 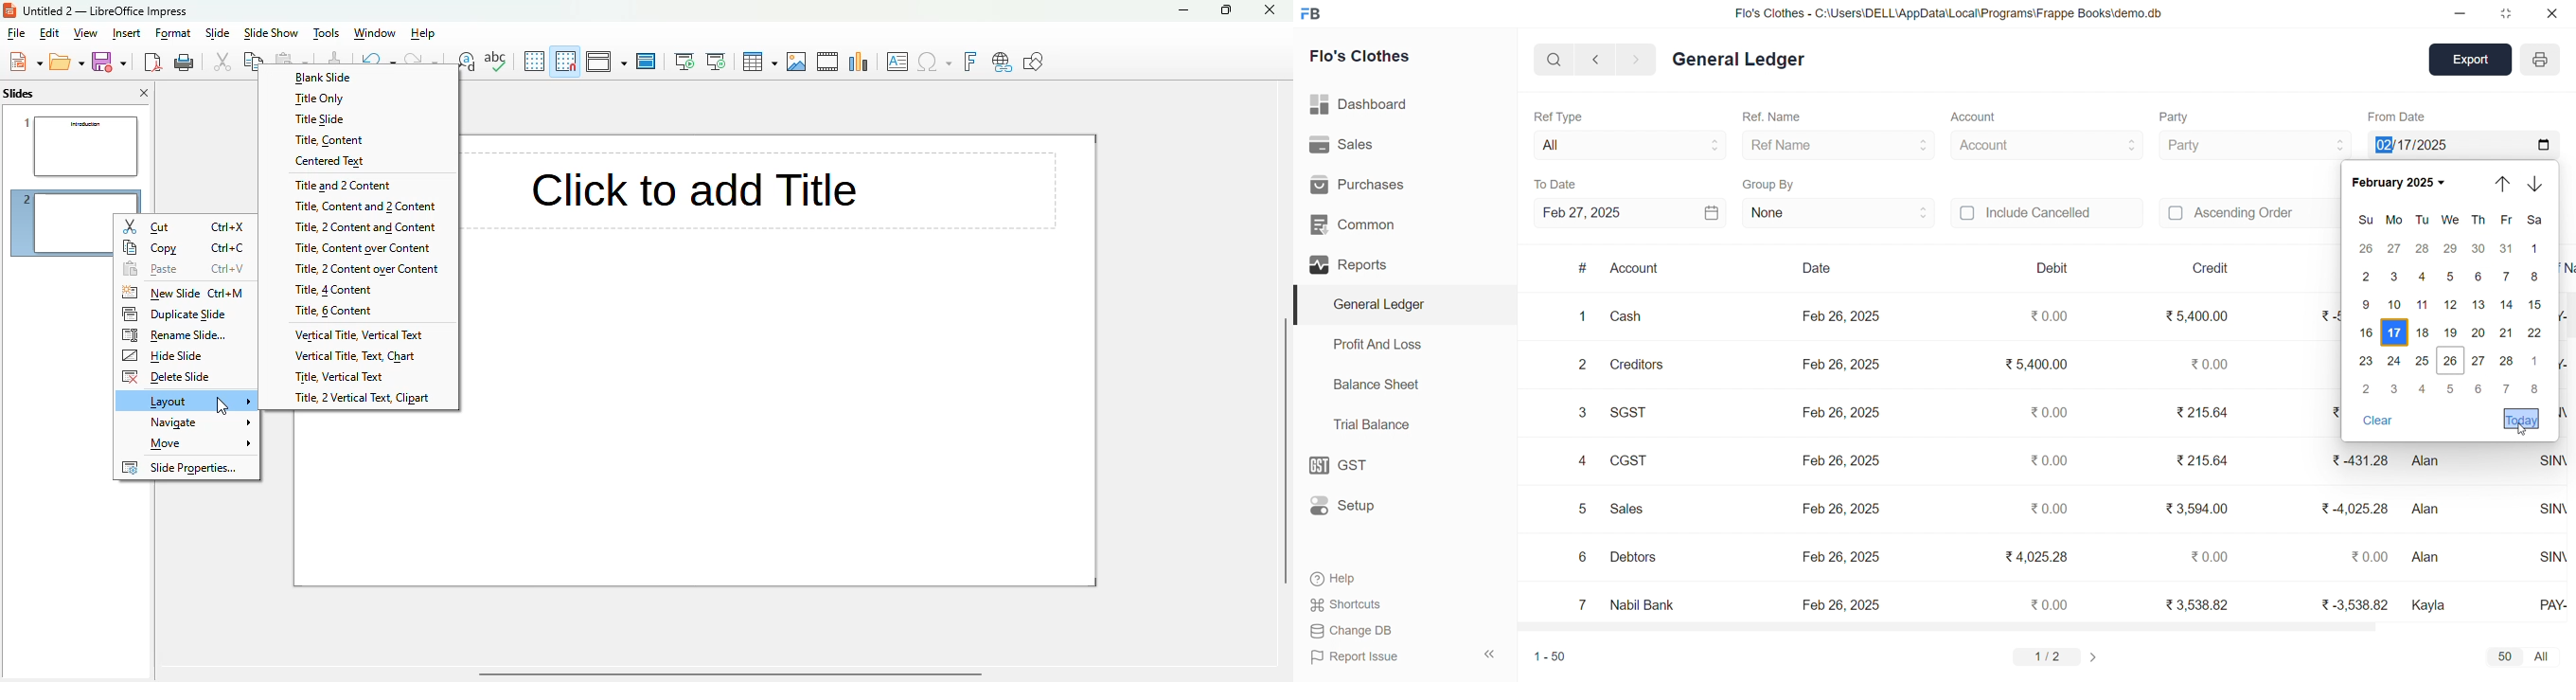 What do you see at coordinates (2047, 214) in the screenshot?
I see `Include Cancelled` at bounding box center [2047, 214].